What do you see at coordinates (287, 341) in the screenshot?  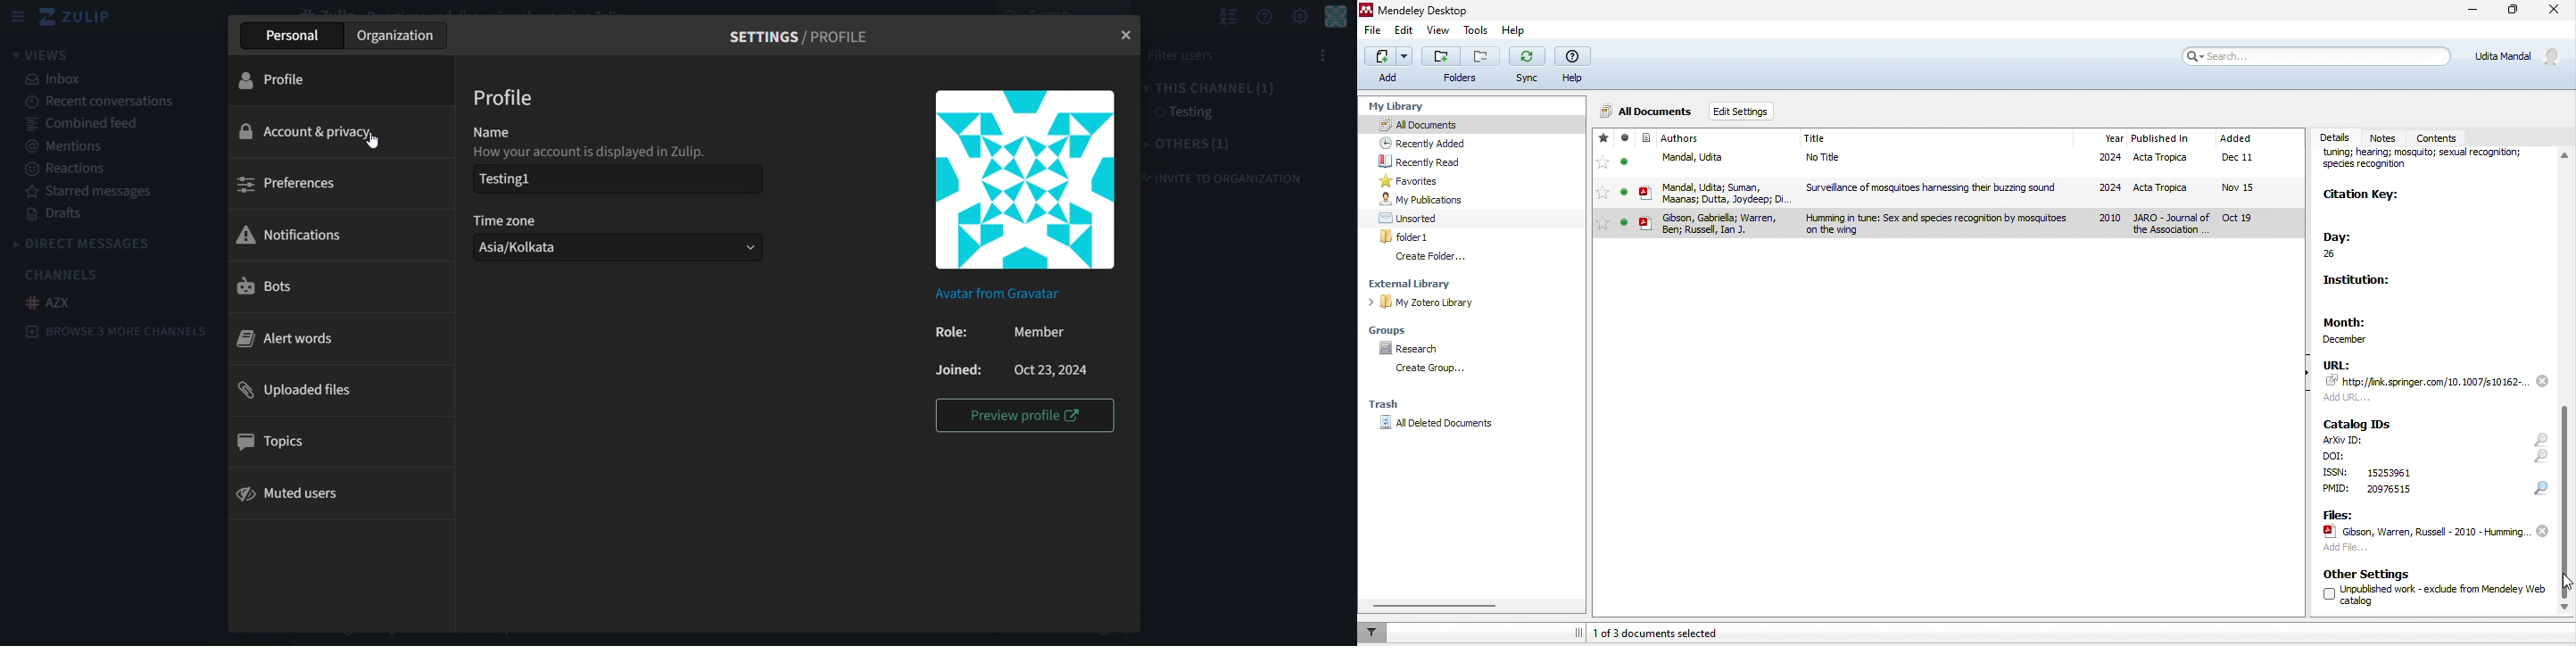 I see `lert words` at bounding box center [287, 341].